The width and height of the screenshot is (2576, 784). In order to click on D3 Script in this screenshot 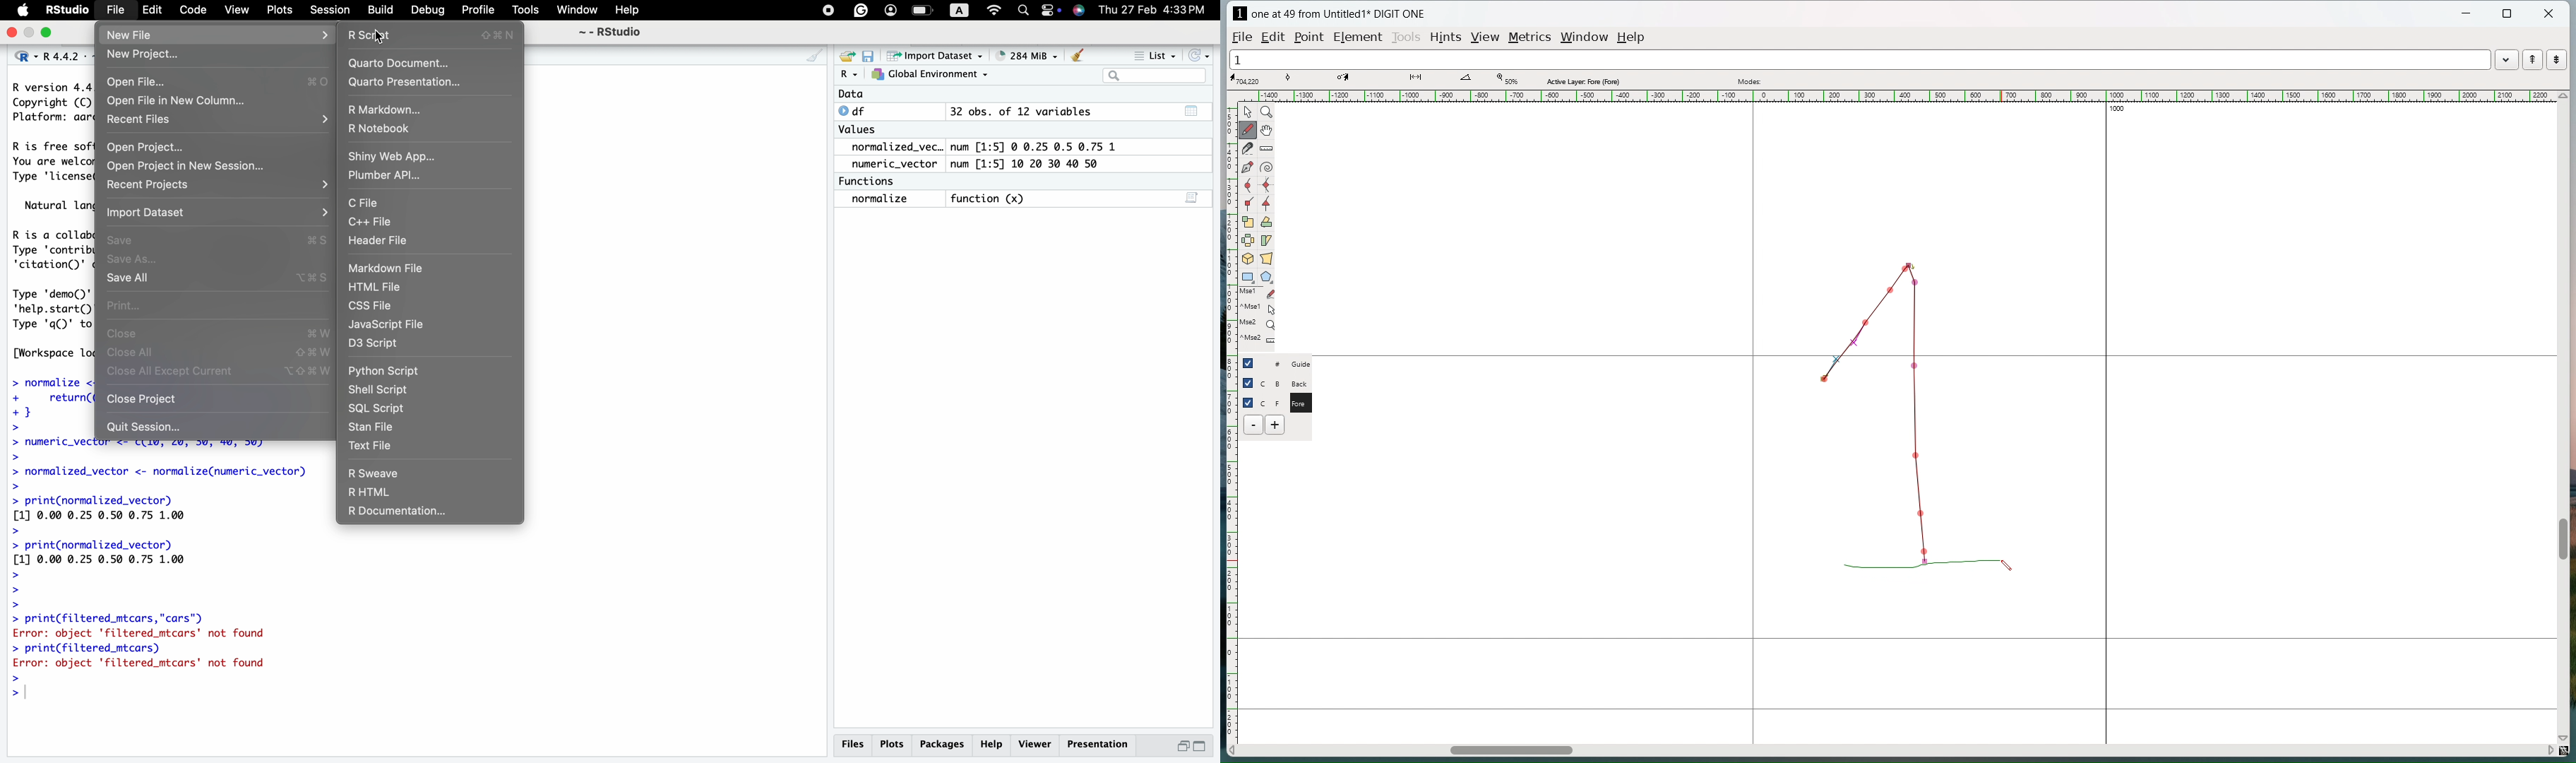, I will do `click(382, 346)`.